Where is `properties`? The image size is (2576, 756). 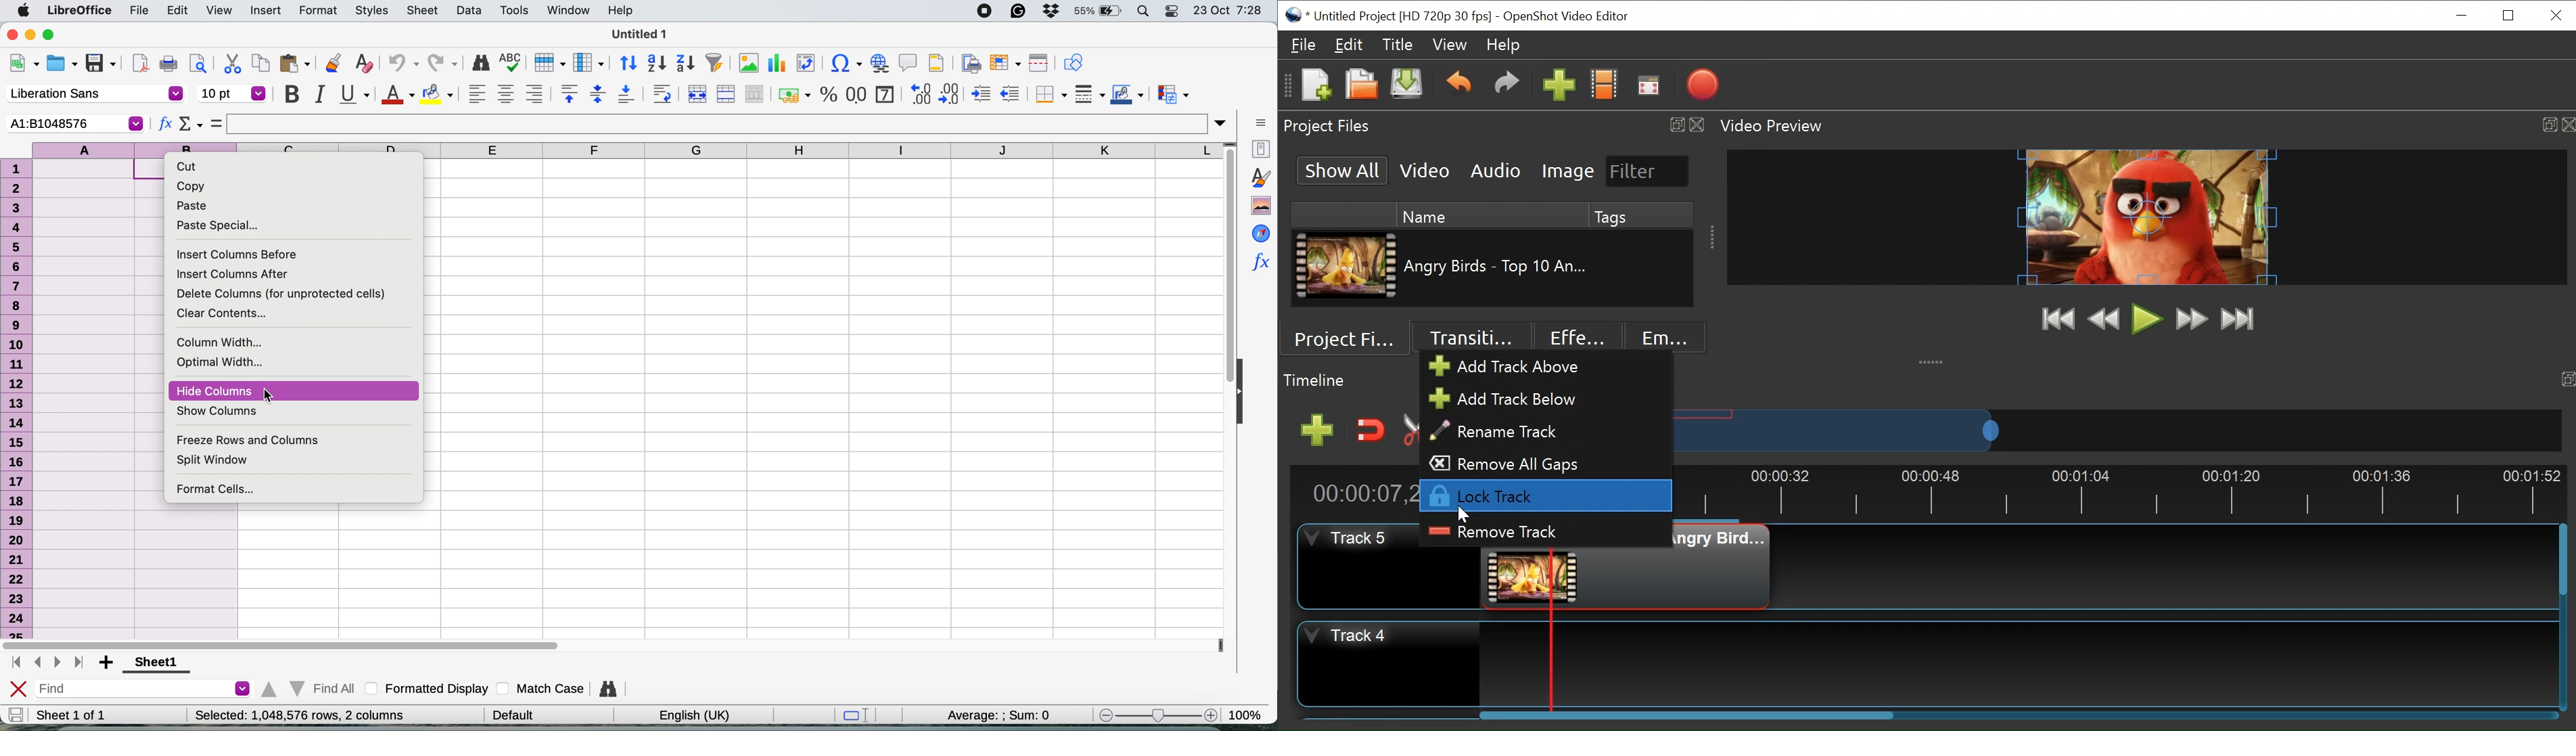 properties is located at coordinates (1260, 149).